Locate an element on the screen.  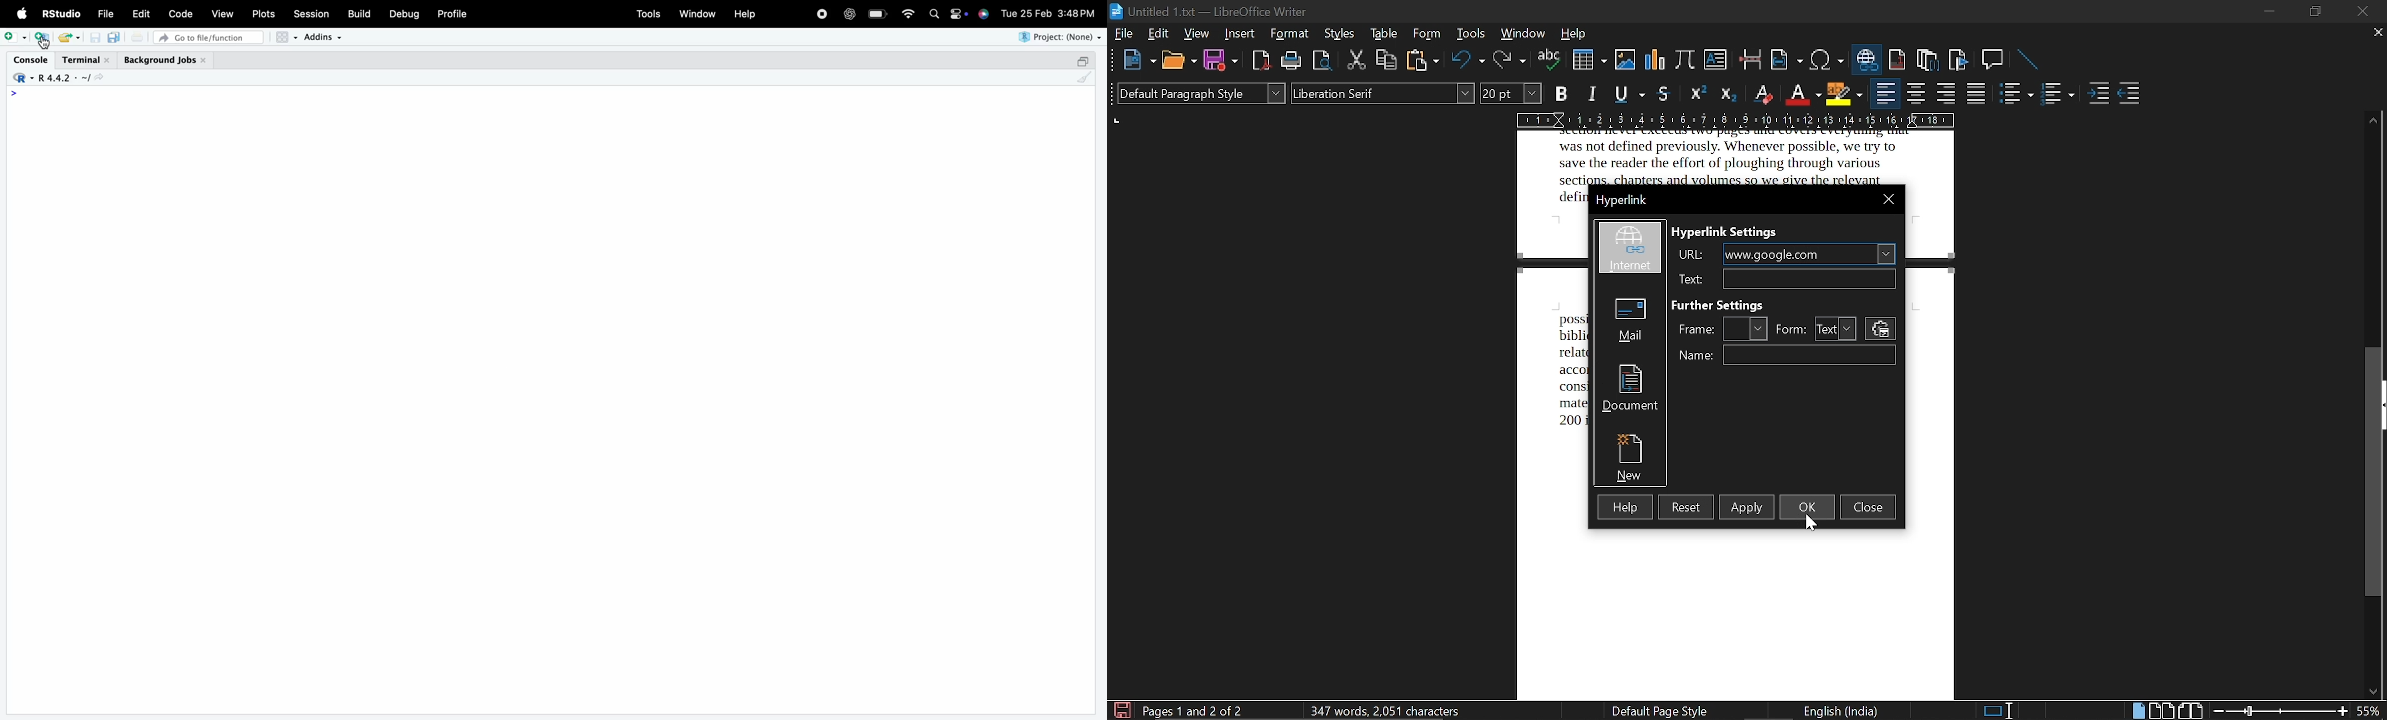
Save all open documents is located at coordinates (114, 37).